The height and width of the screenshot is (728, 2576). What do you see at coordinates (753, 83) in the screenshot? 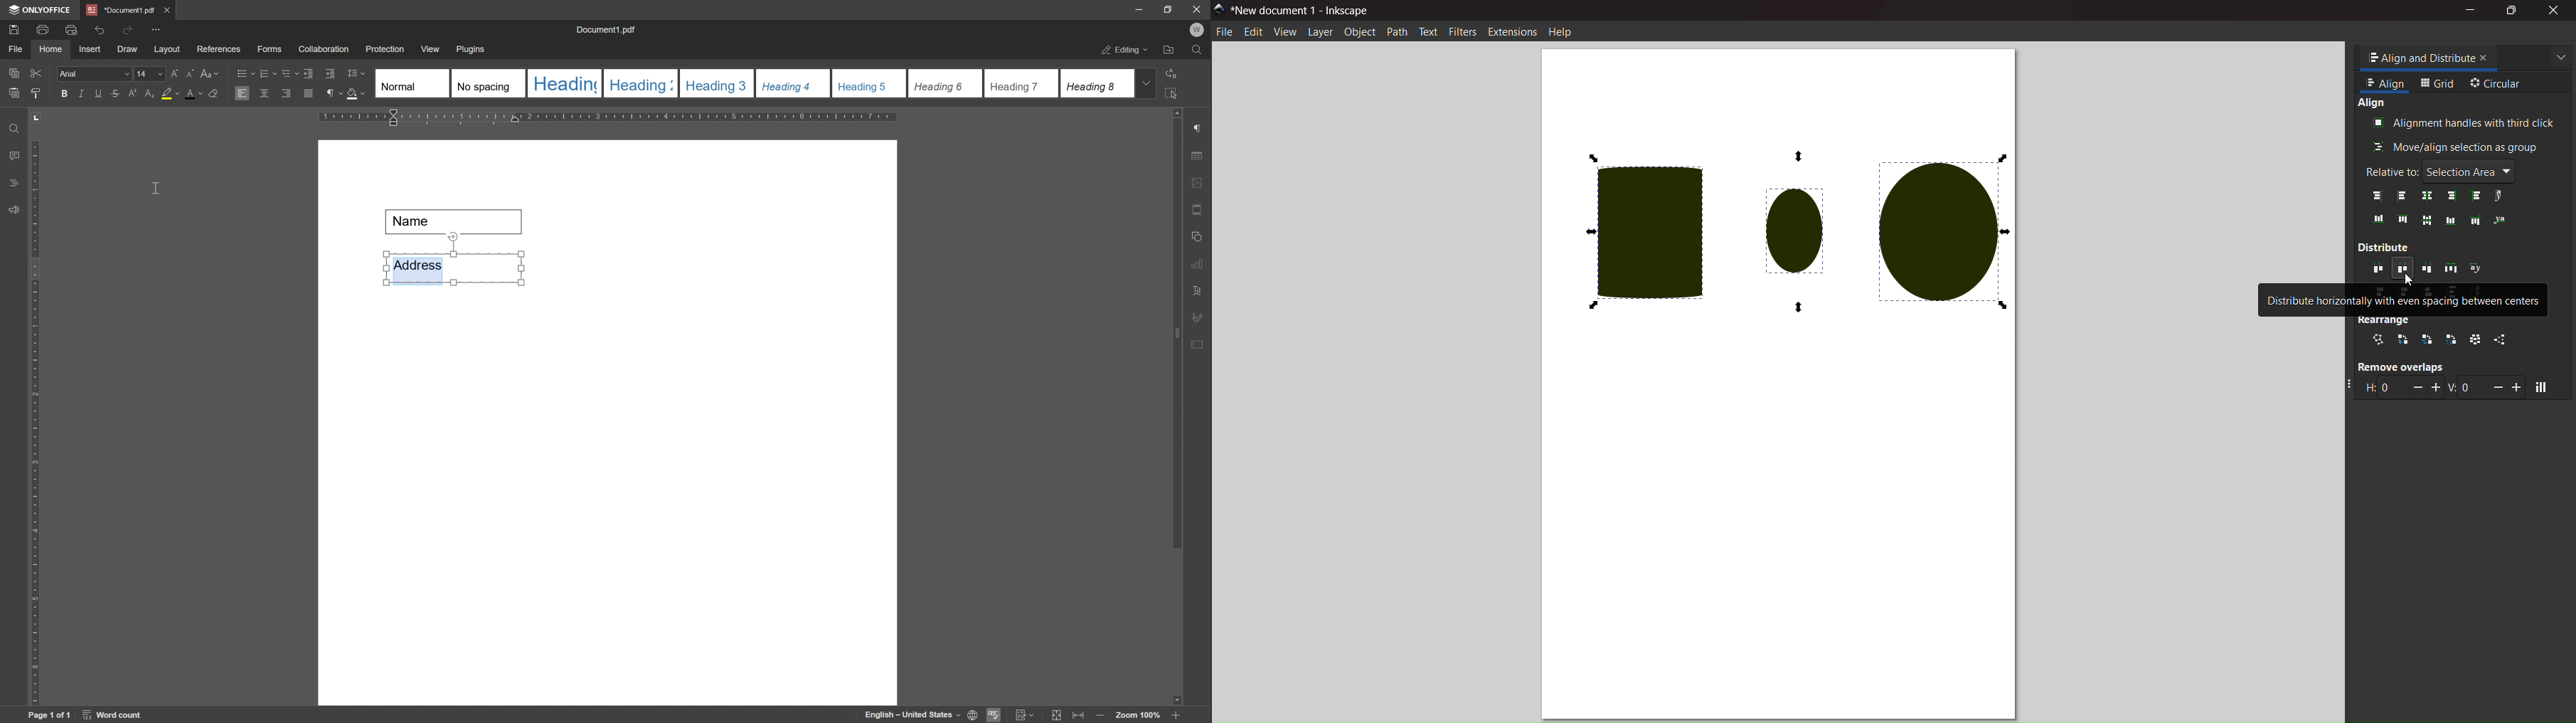
I see `Type of headings` at bounding box center [753, 83].